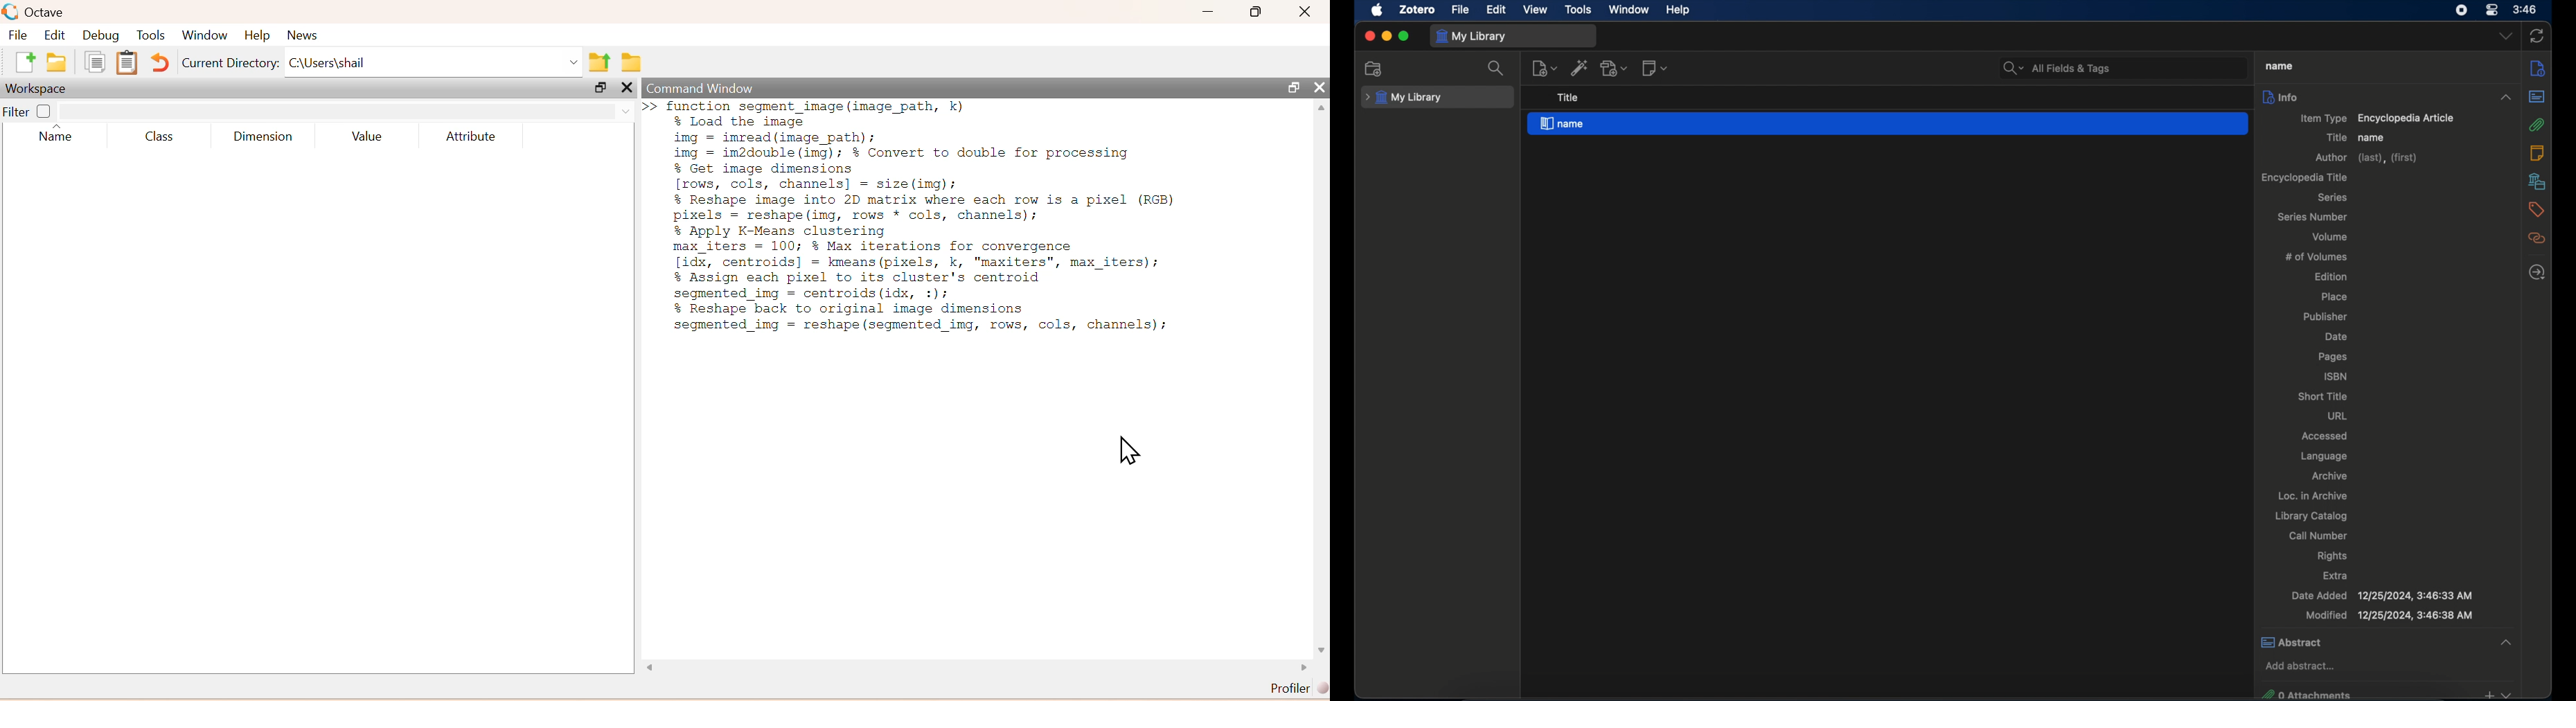  Describe the element at coordinates (95, 62) in the screenshot. I see `copy` at that location.